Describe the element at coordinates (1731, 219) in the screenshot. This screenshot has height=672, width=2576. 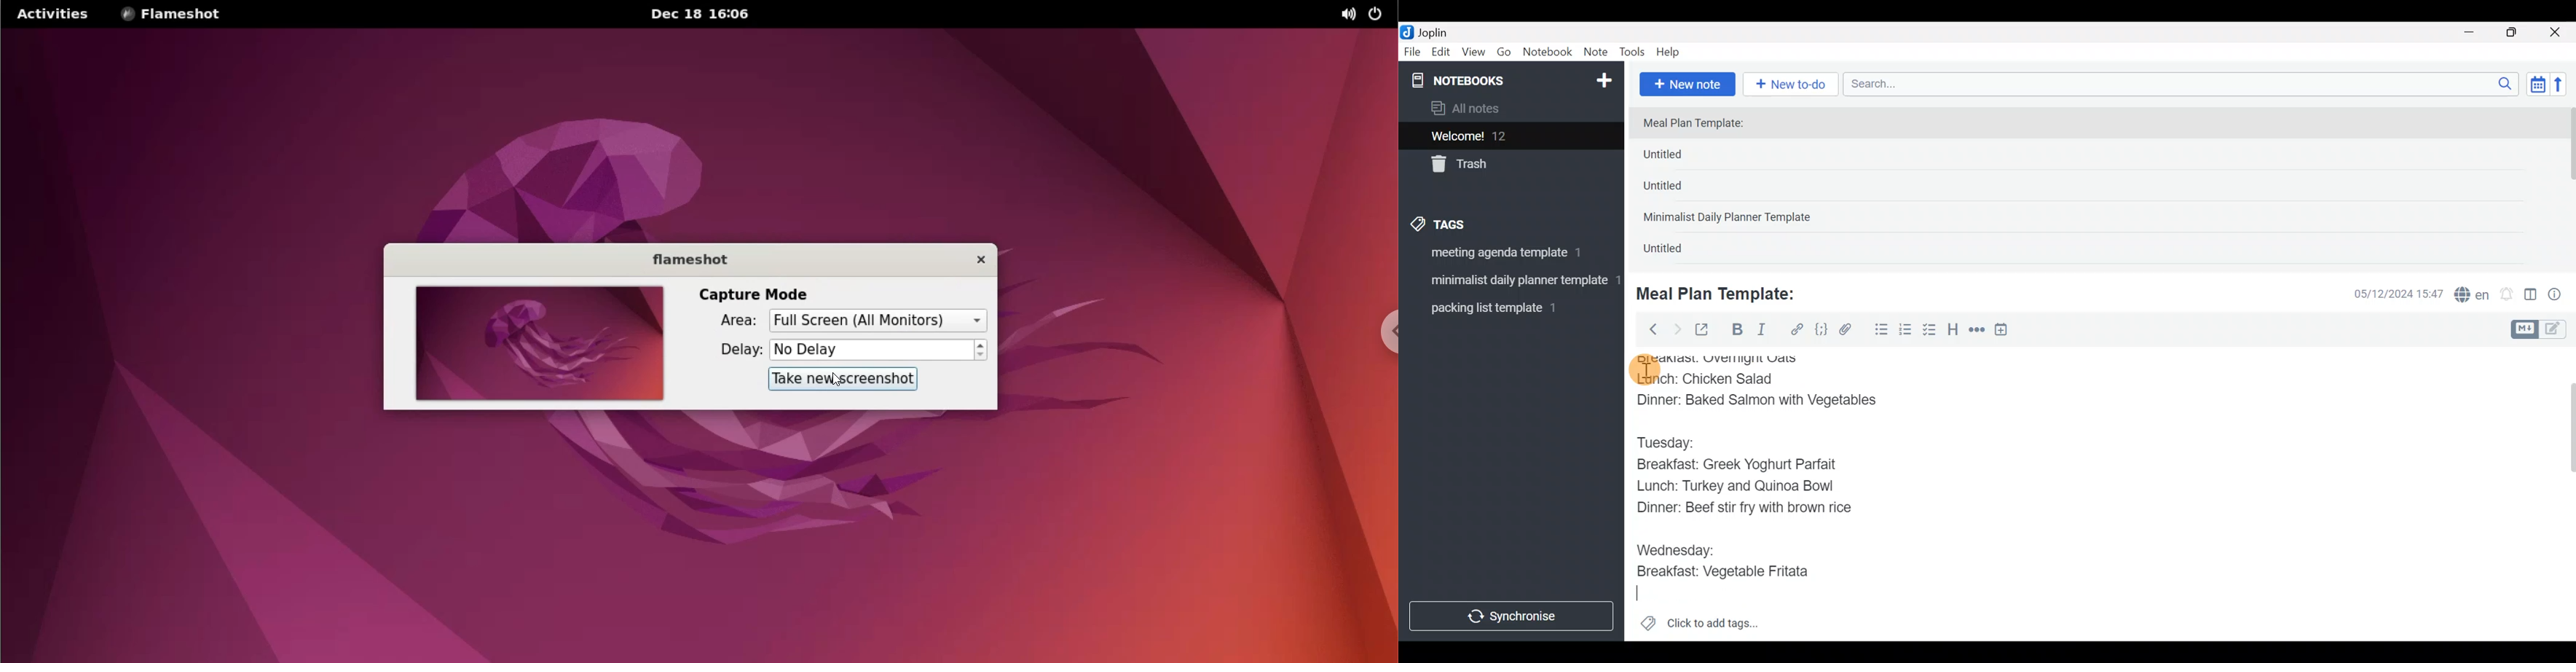
I see `Minimalist Daily Planner Template` at that location.